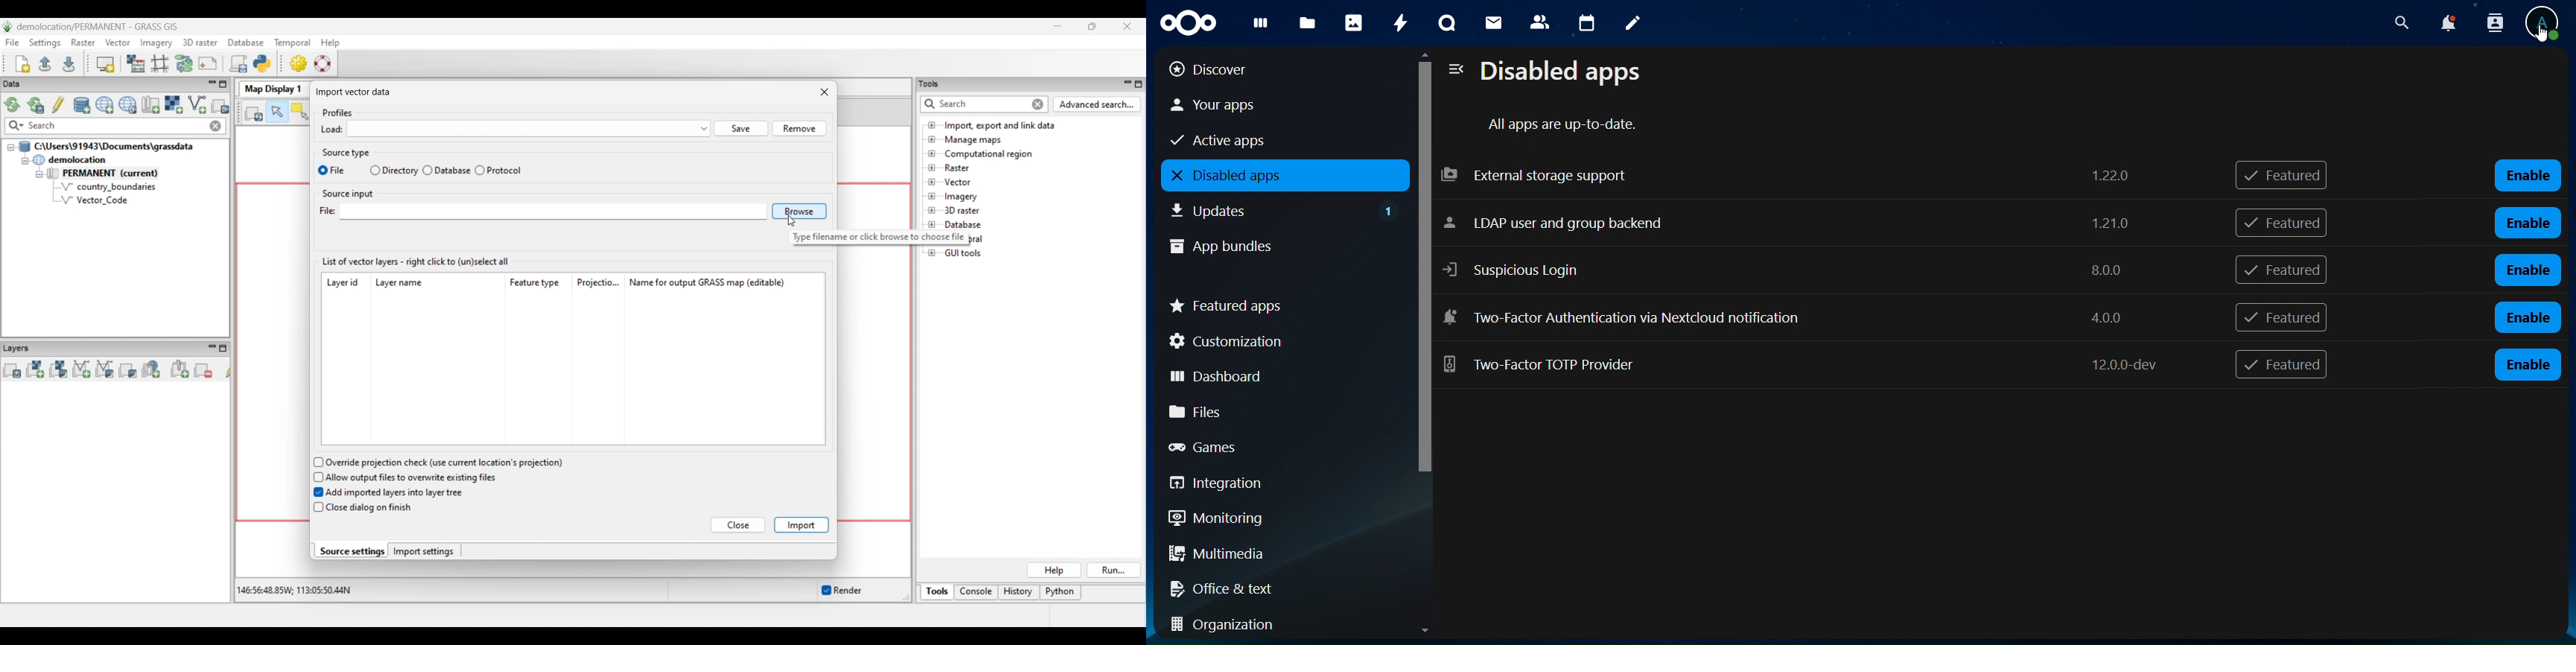 The width and height of the screenshot is (2576, 672). Describe the element at coordinates (2545, 13) in the screenshot. I see `view profile` at that location.